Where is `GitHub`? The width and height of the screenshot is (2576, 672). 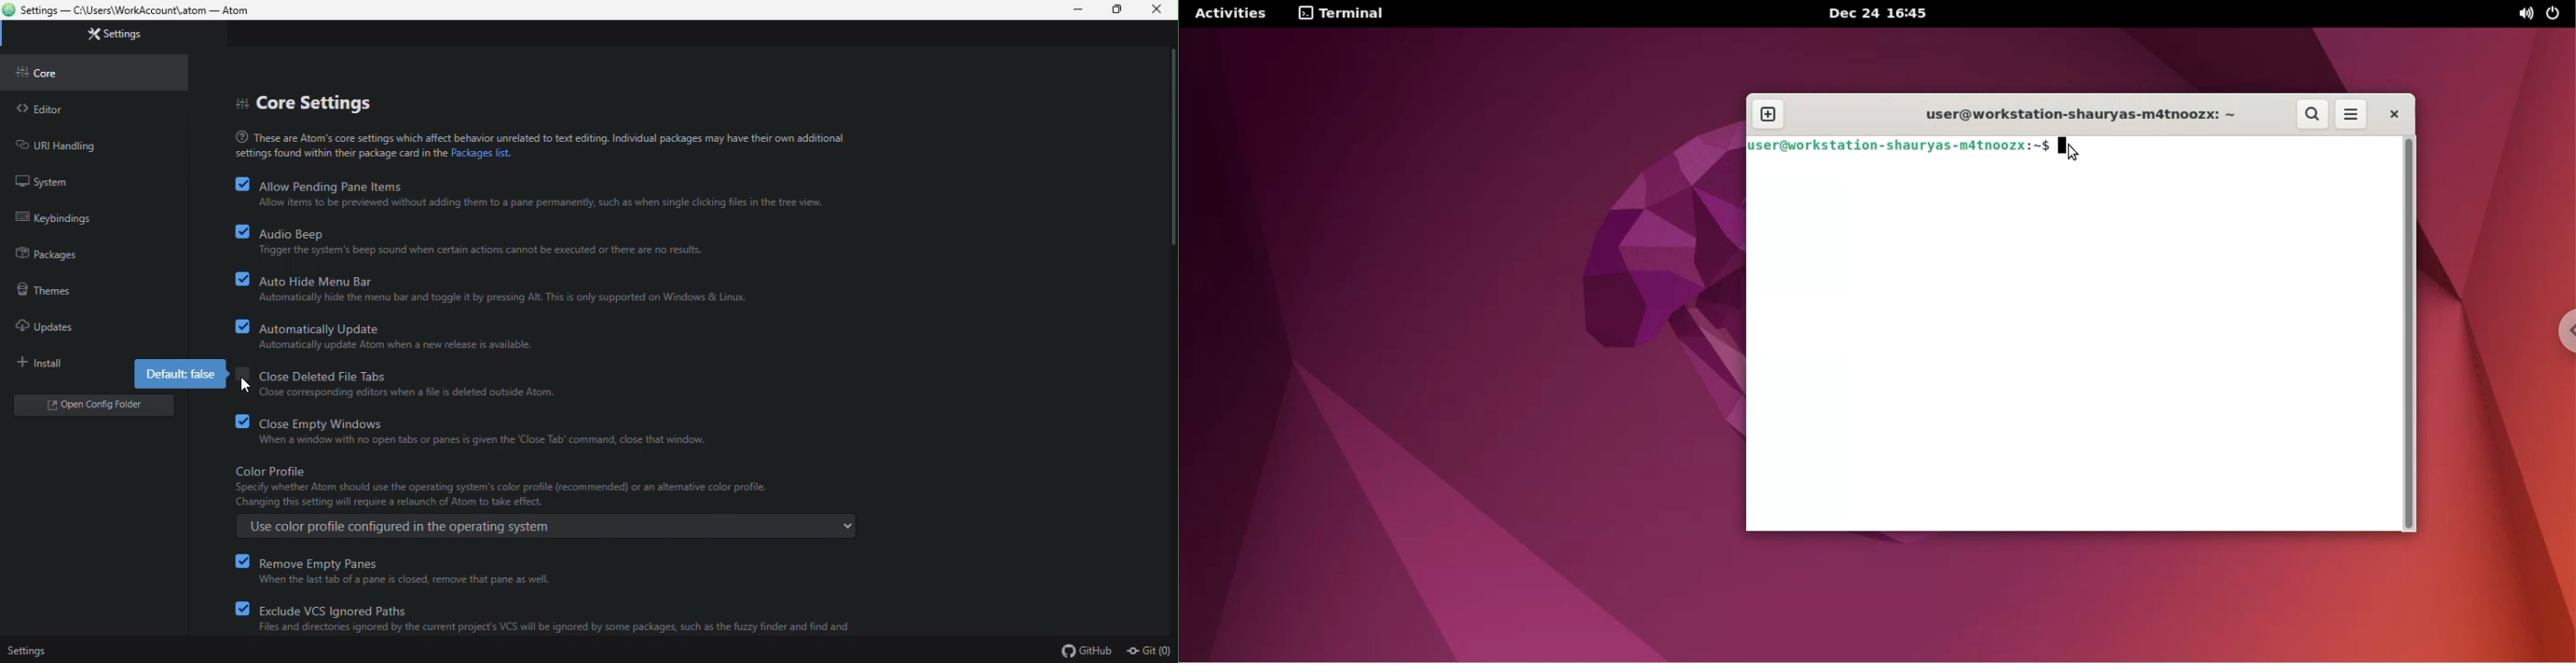
GitHub is located at coordinates (1084, 652).